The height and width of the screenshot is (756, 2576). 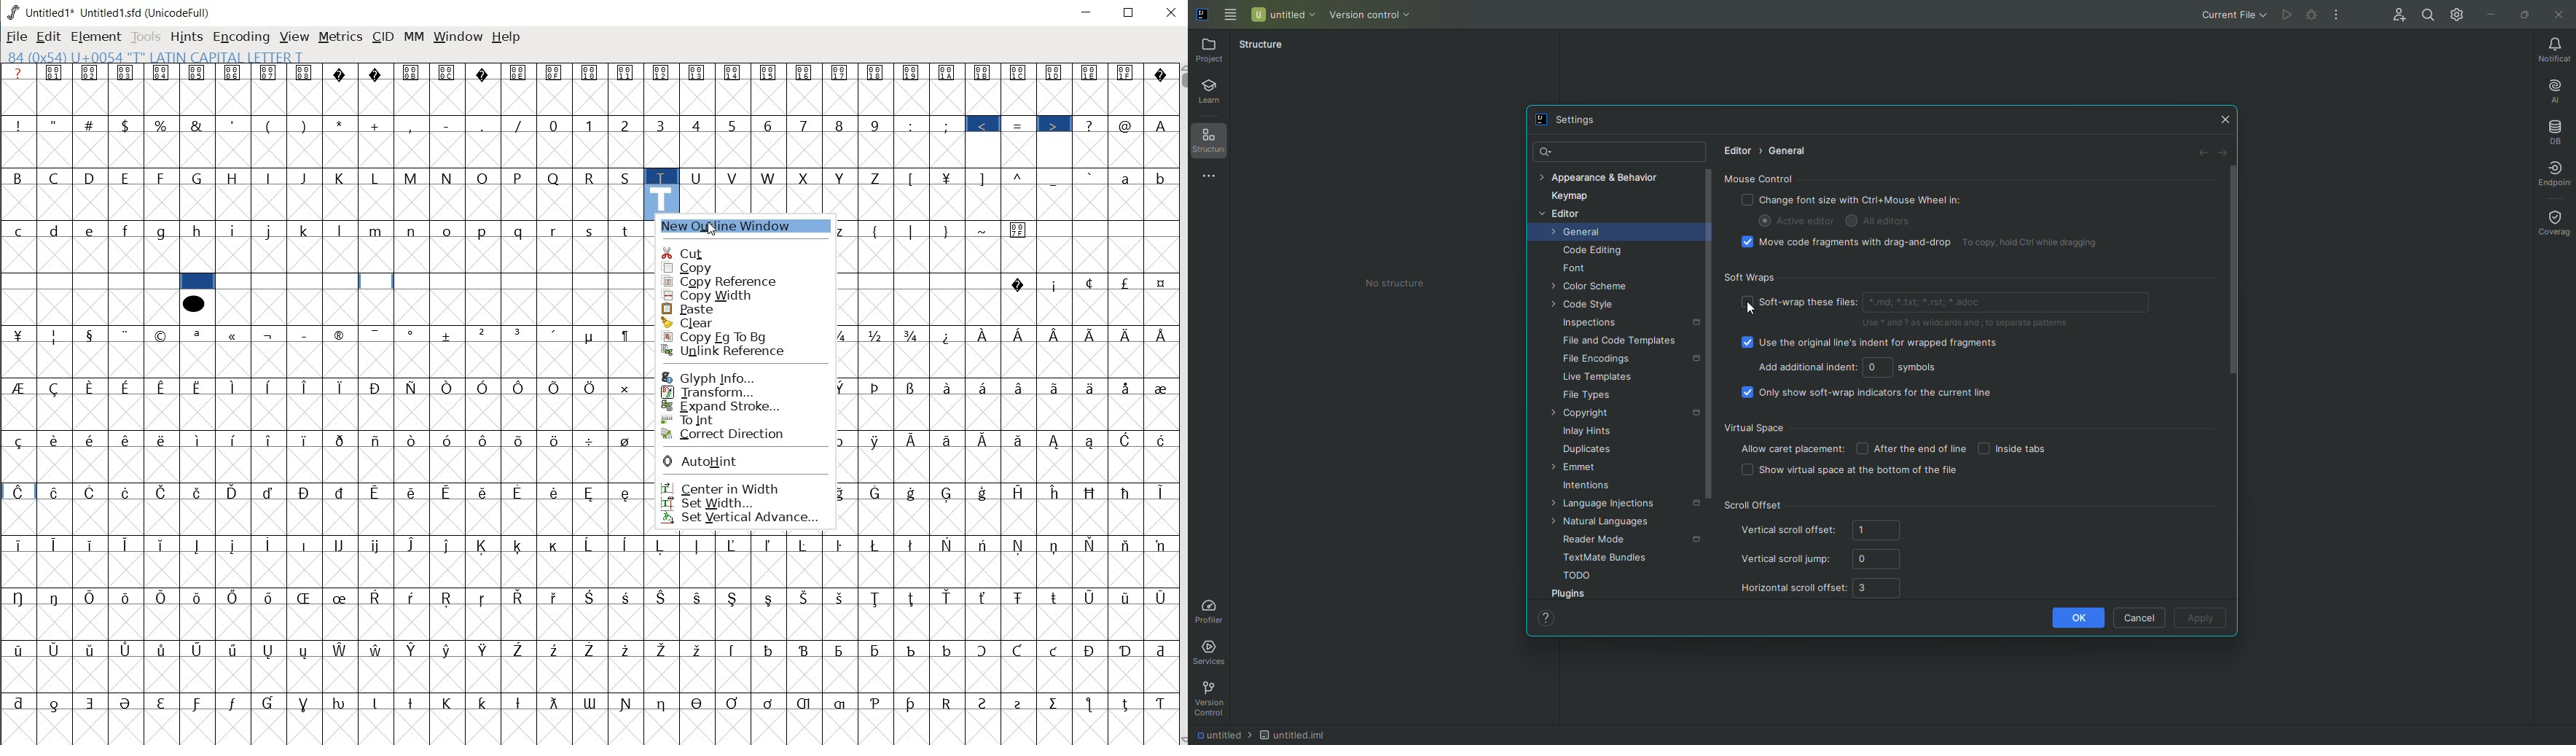 What do you see at coordinates (340, 40) in the screenshot?
I see `metrics` at bounding box center [340, 40].